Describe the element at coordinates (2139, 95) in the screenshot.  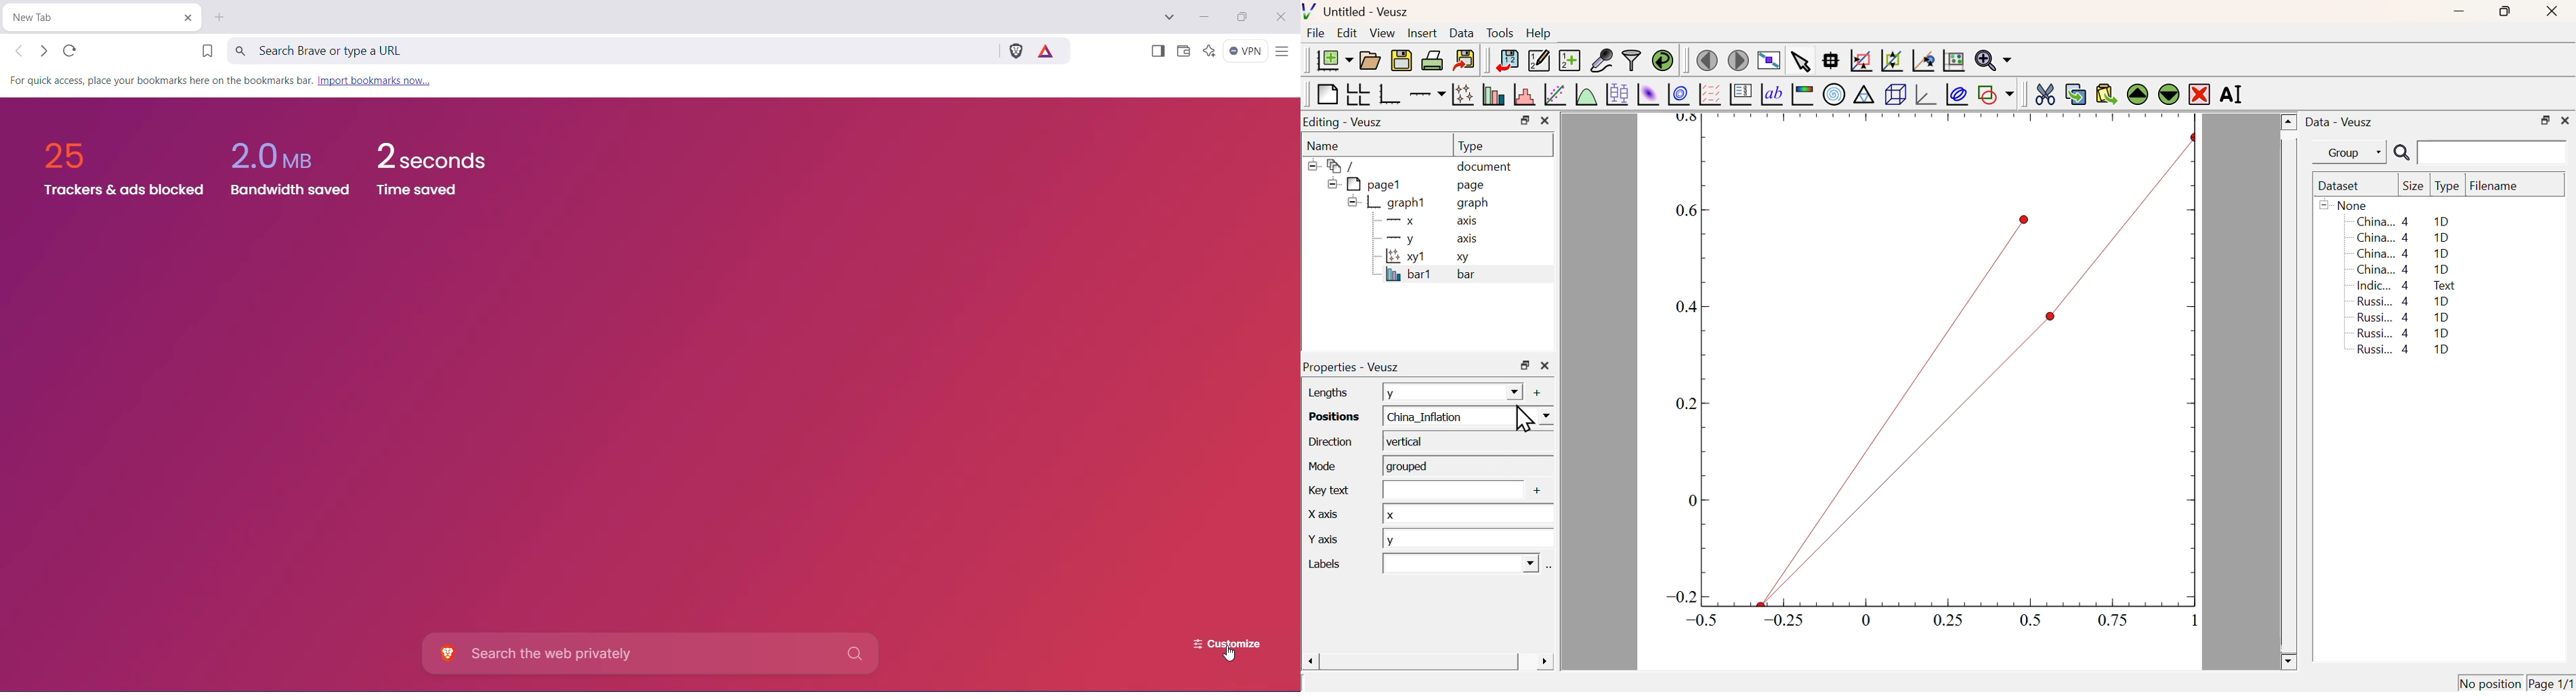
I see `Move Up` at that location.